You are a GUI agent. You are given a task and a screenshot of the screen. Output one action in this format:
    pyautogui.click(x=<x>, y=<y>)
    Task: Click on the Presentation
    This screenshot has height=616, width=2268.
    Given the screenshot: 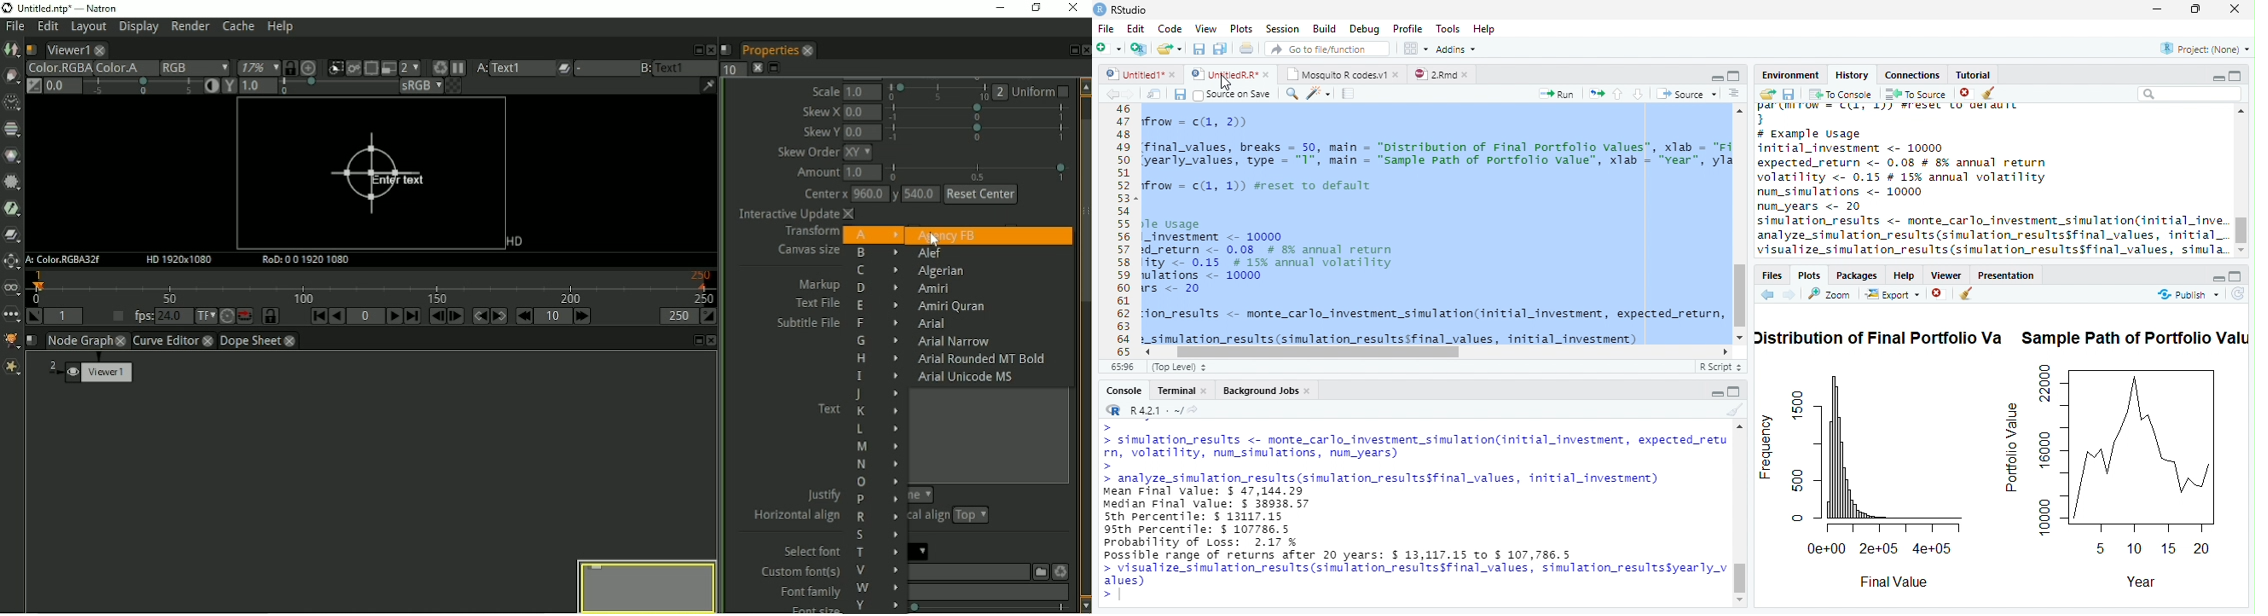 What is the action you would take?
    pyautogui.click(x=2006, y=274)
    